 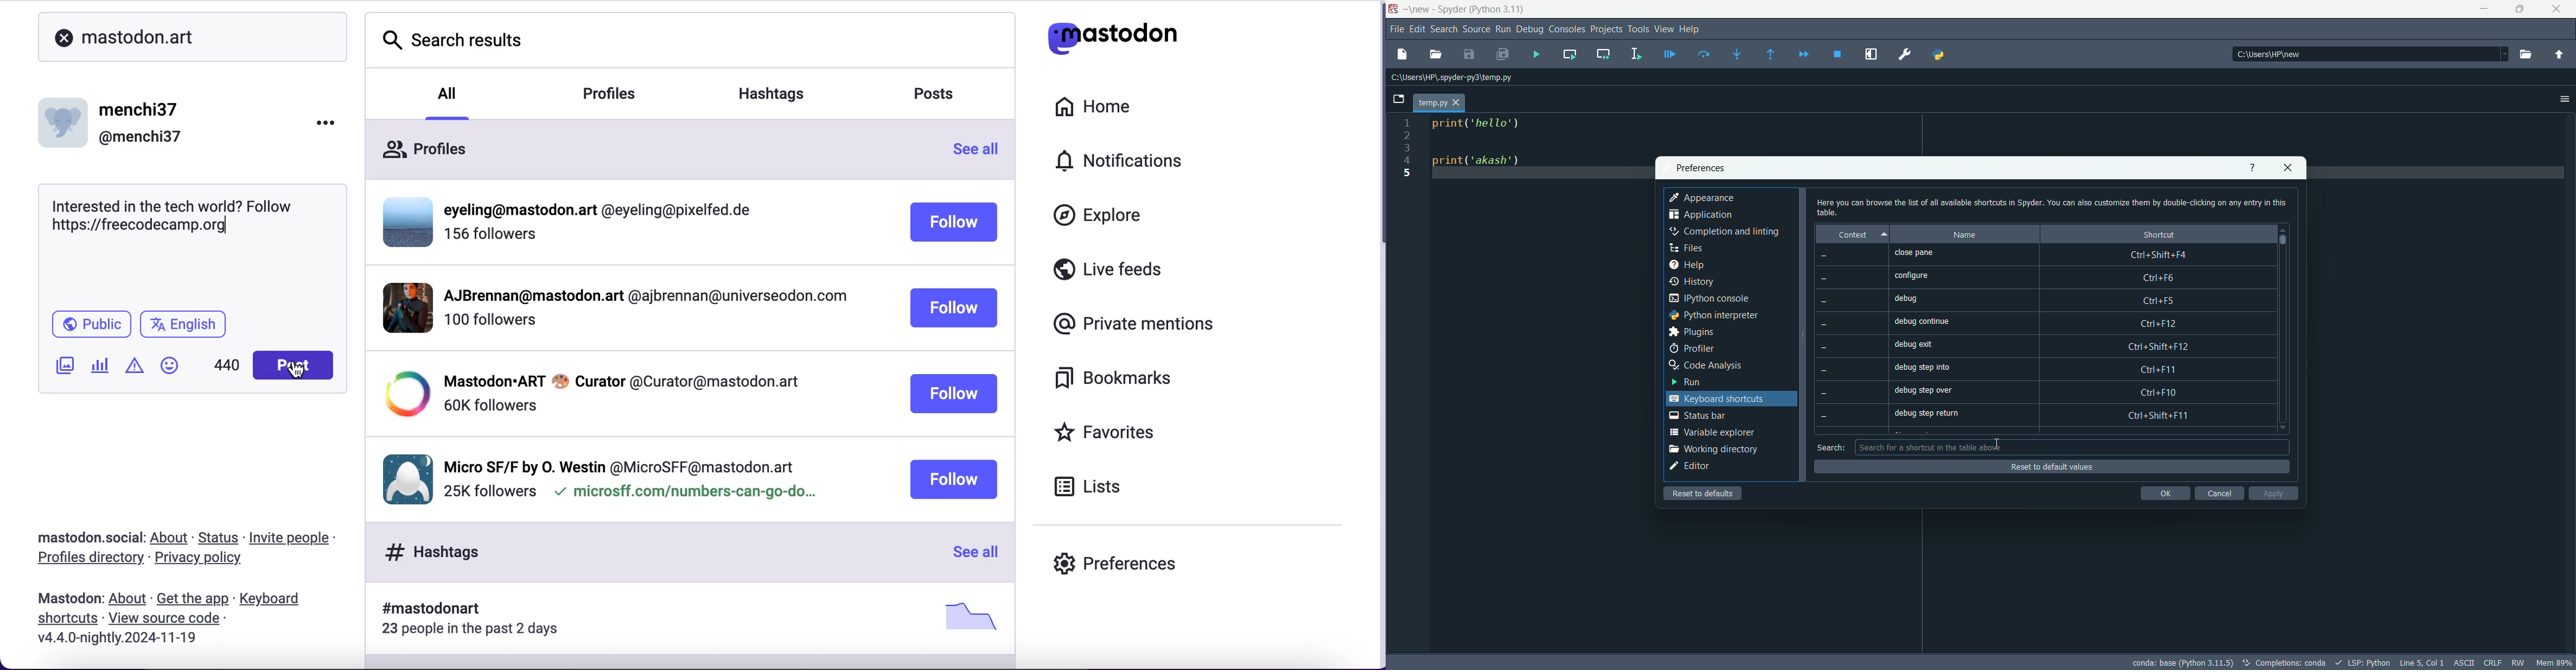 What do you see at coordinates (1688, 248) in the screenshot?
I see `files` at bounding box center [1688, 248].